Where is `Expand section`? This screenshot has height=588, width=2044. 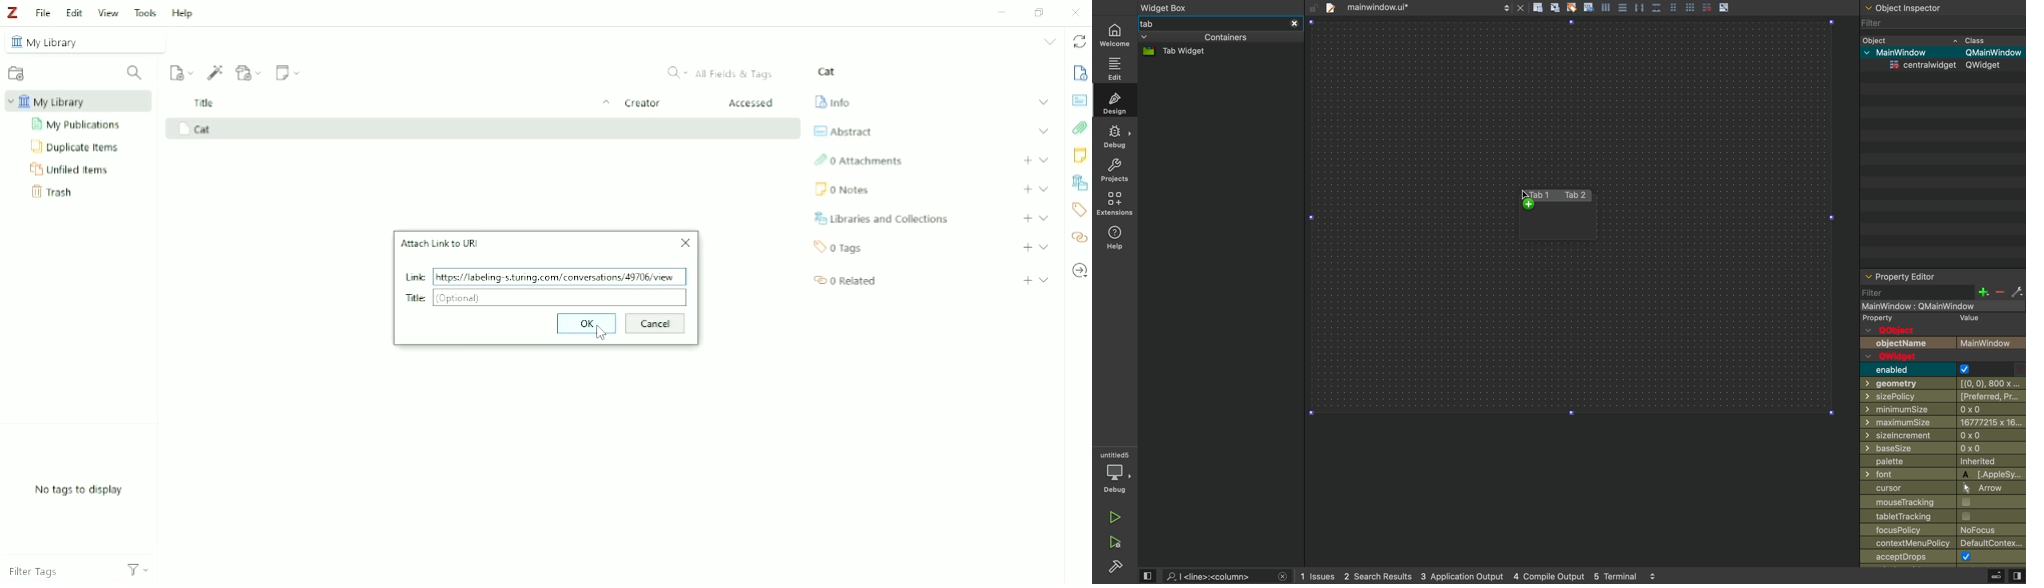 Expand section is located at coordinates (1044, 247).